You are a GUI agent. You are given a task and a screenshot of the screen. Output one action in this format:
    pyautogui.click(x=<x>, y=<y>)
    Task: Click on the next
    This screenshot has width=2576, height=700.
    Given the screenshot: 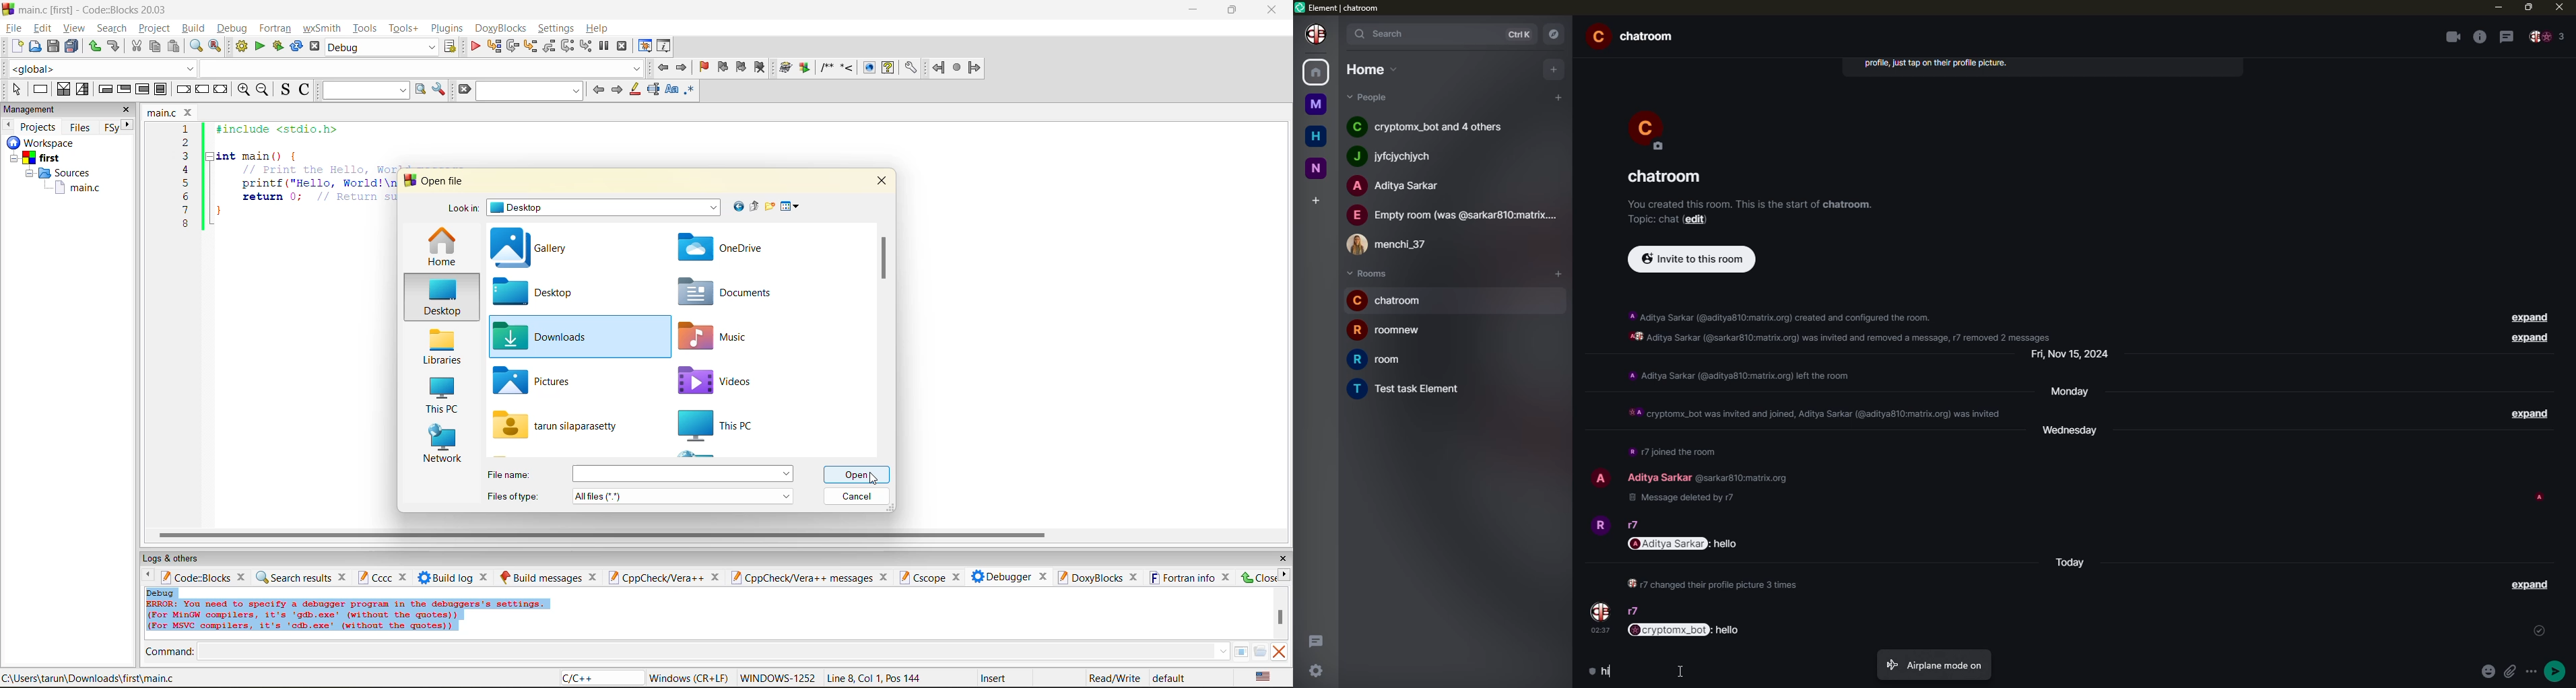 What is the action you would take?
    pyautogui.click(x=128, y=125)
    